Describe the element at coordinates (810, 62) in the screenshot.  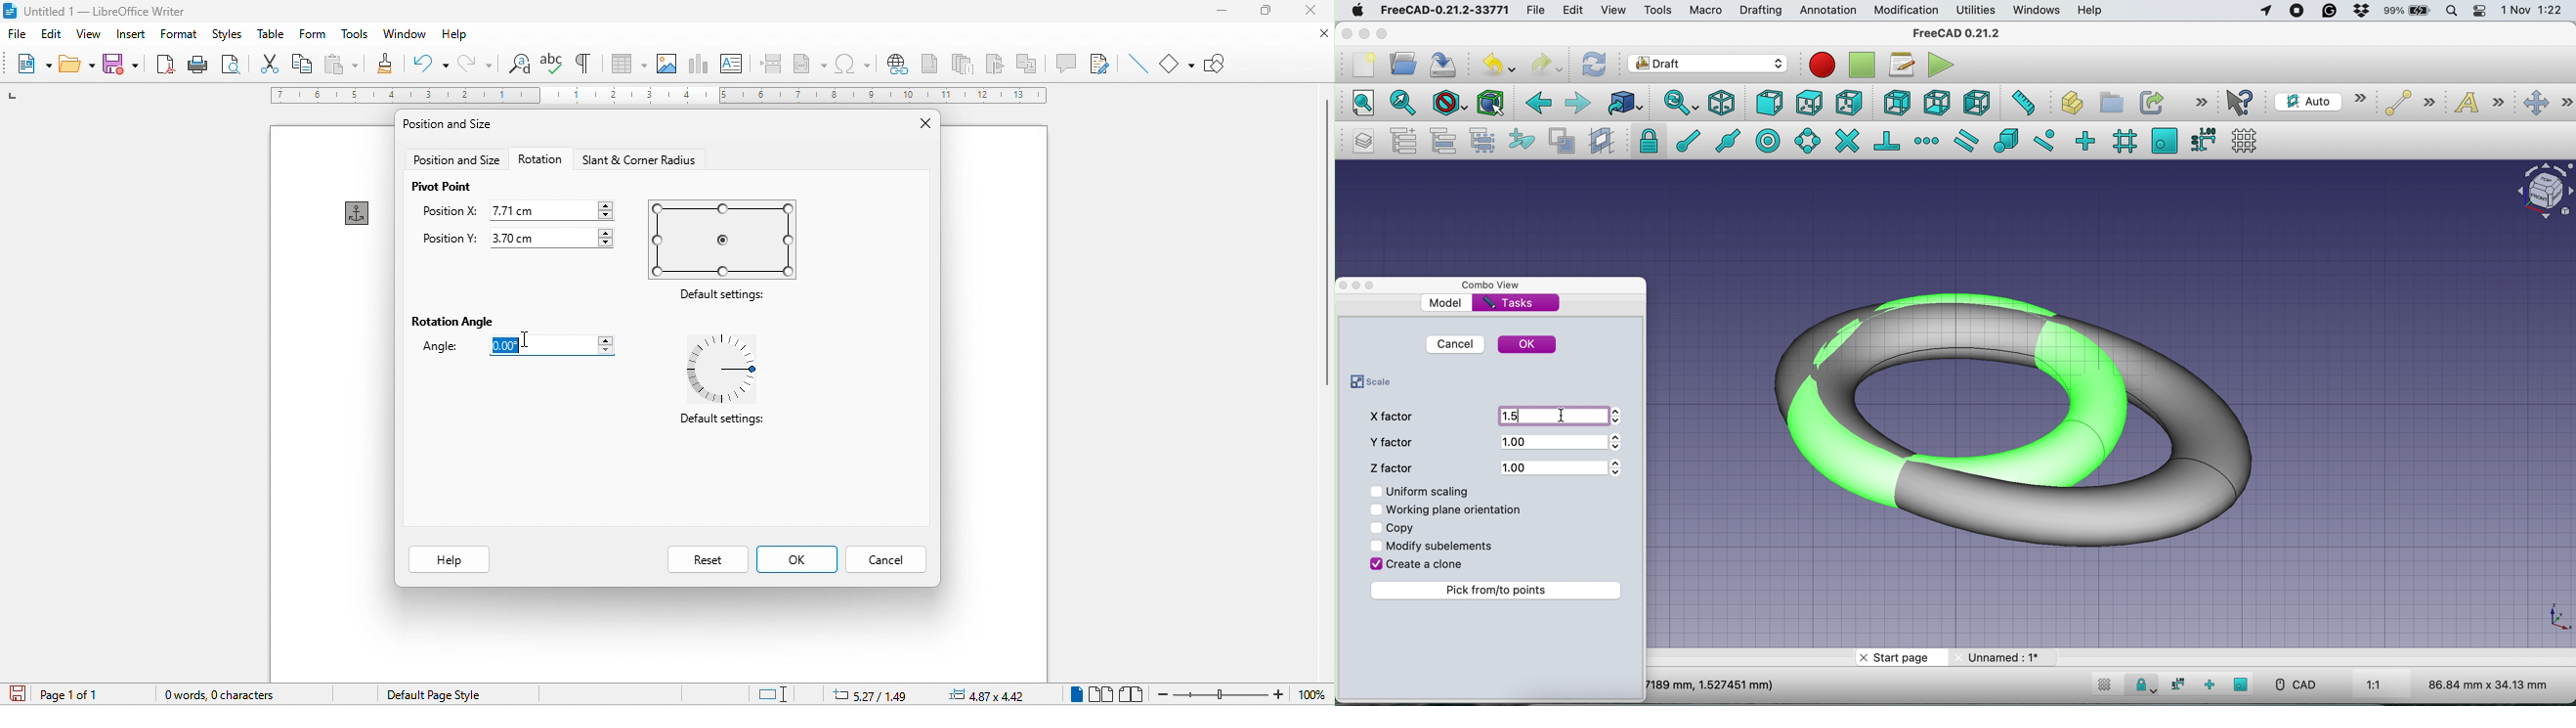
I see `field` at that location.